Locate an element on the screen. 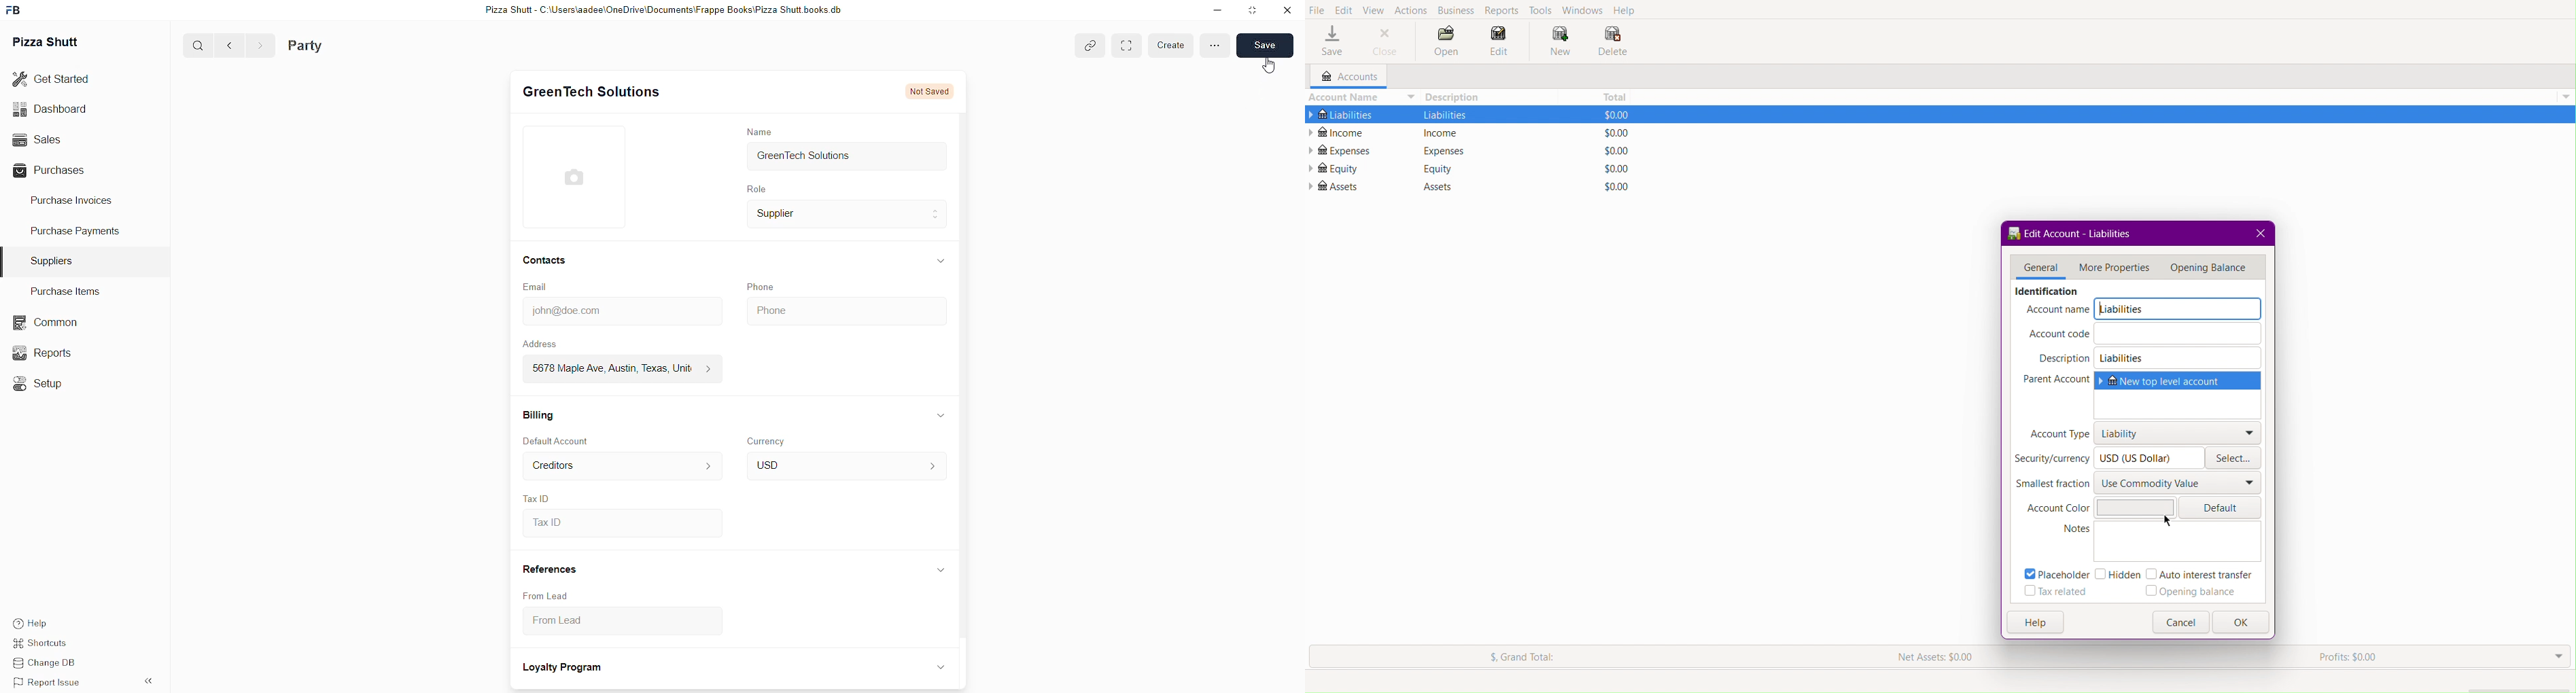  Net Assets is located at coordinates (1938, 655).